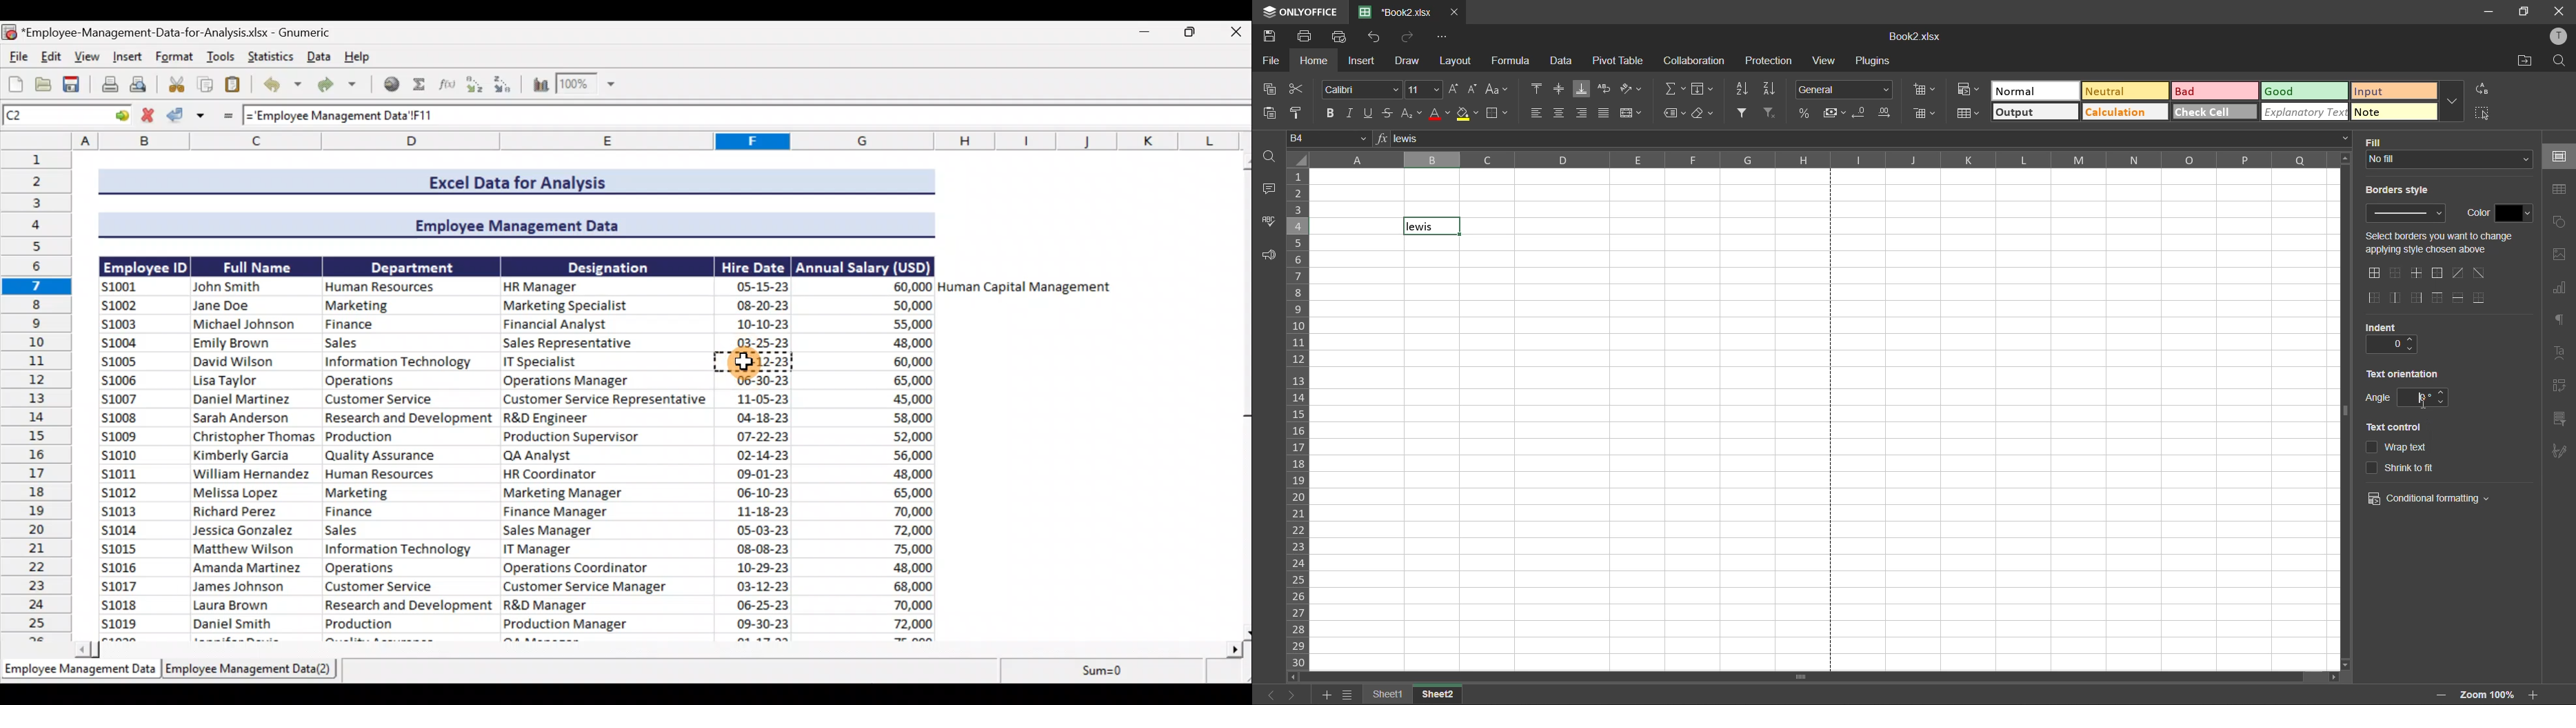 This screenshot has width=2576, height=728. What do you see at coordinates (1860, 113) in the screenshot?
I see `decrease decimal` at bounding box center [1860, 113].